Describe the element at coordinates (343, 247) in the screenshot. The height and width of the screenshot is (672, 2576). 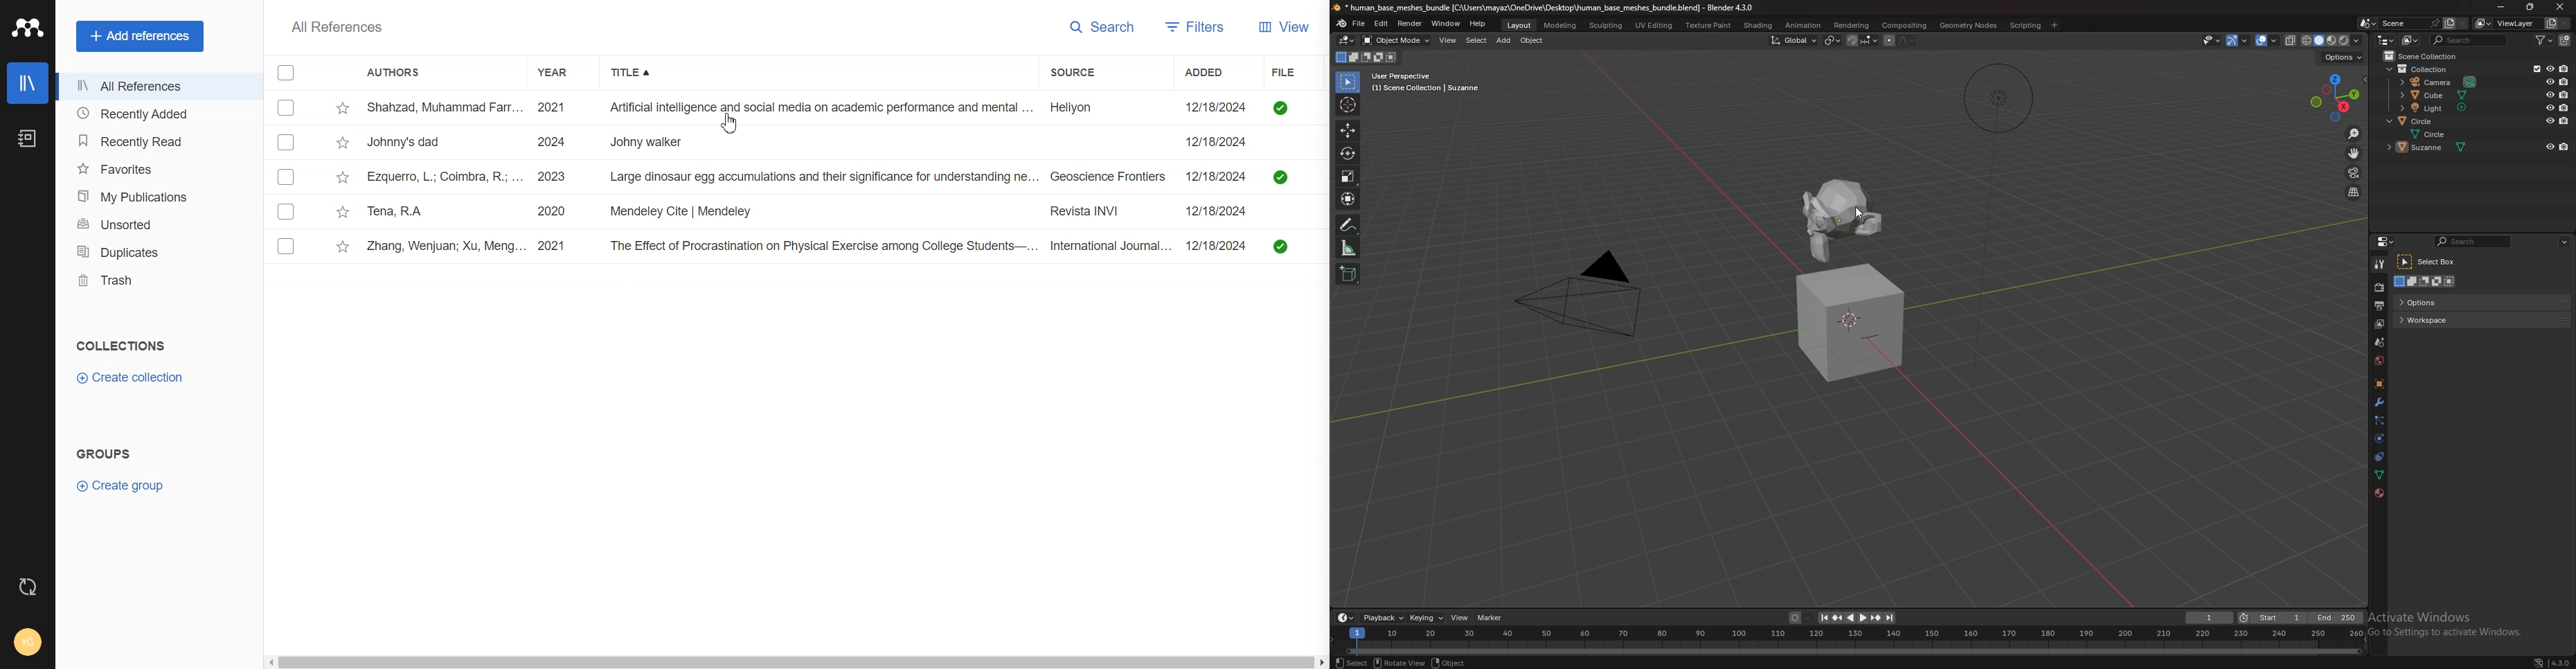
I see `star` at that location.